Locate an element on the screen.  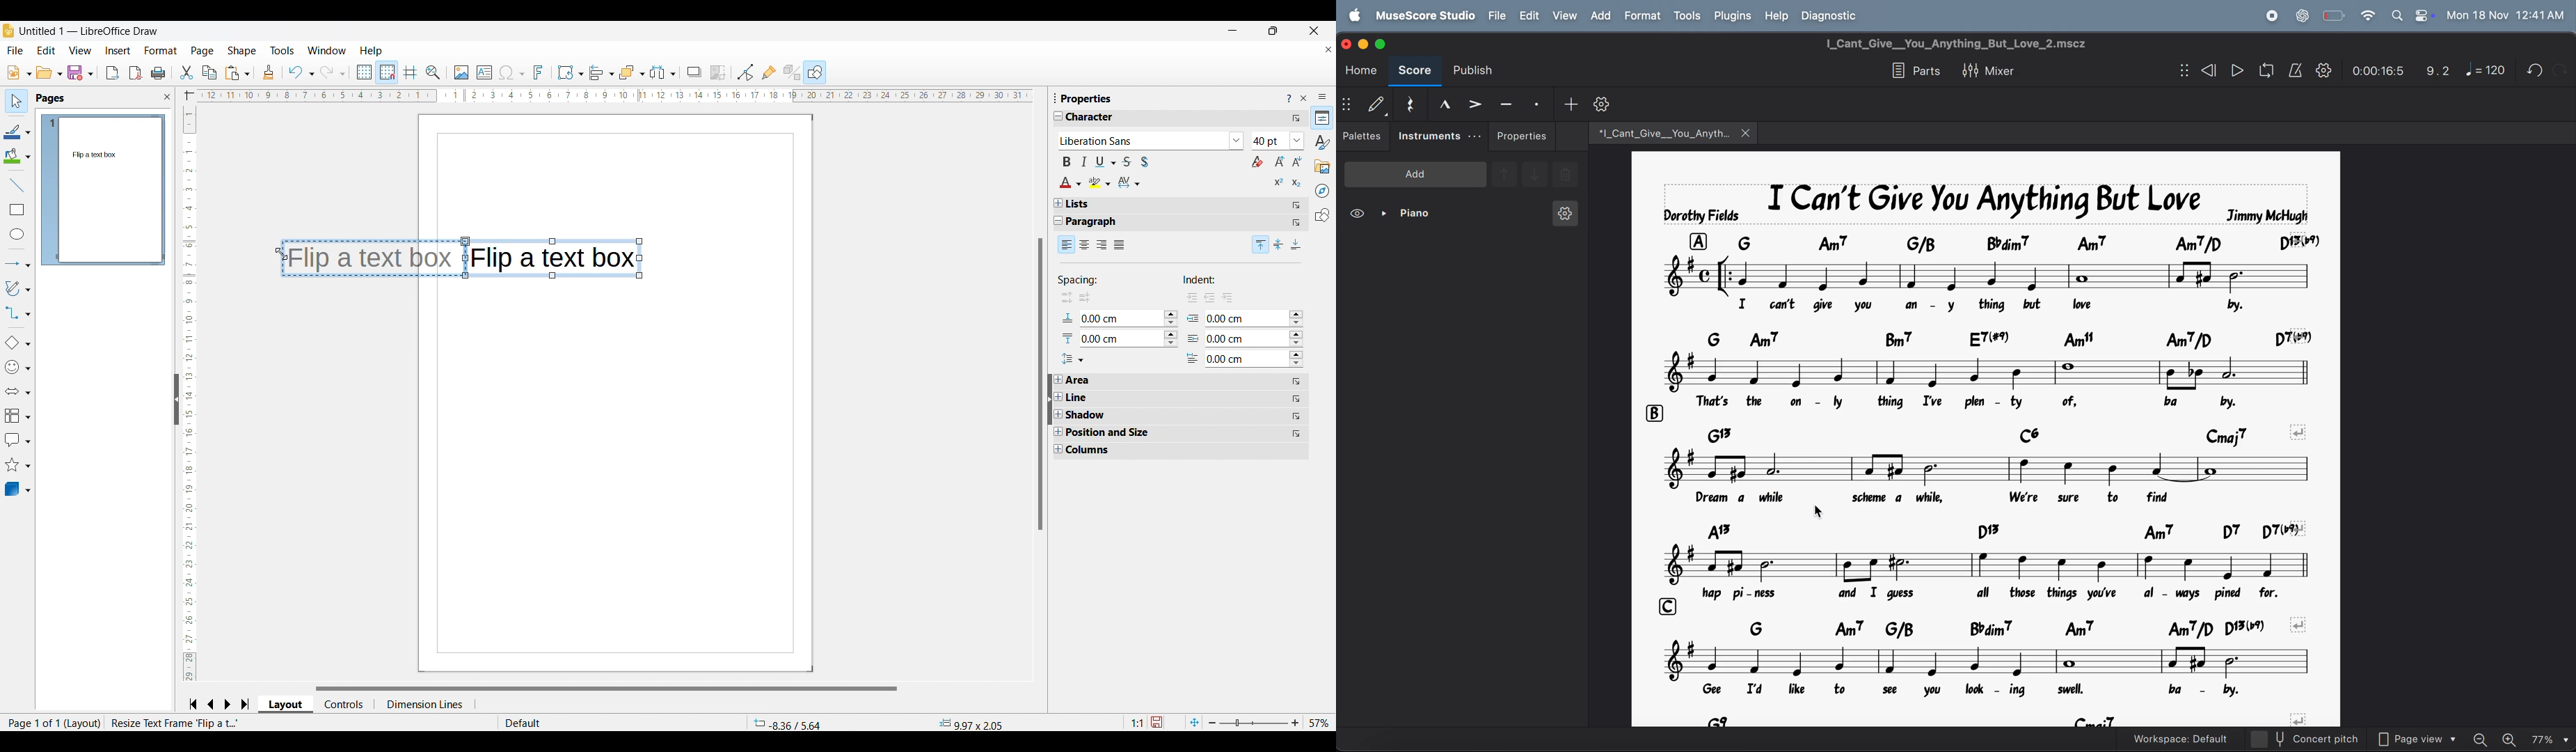
help is located at coordinates (1776, 16).